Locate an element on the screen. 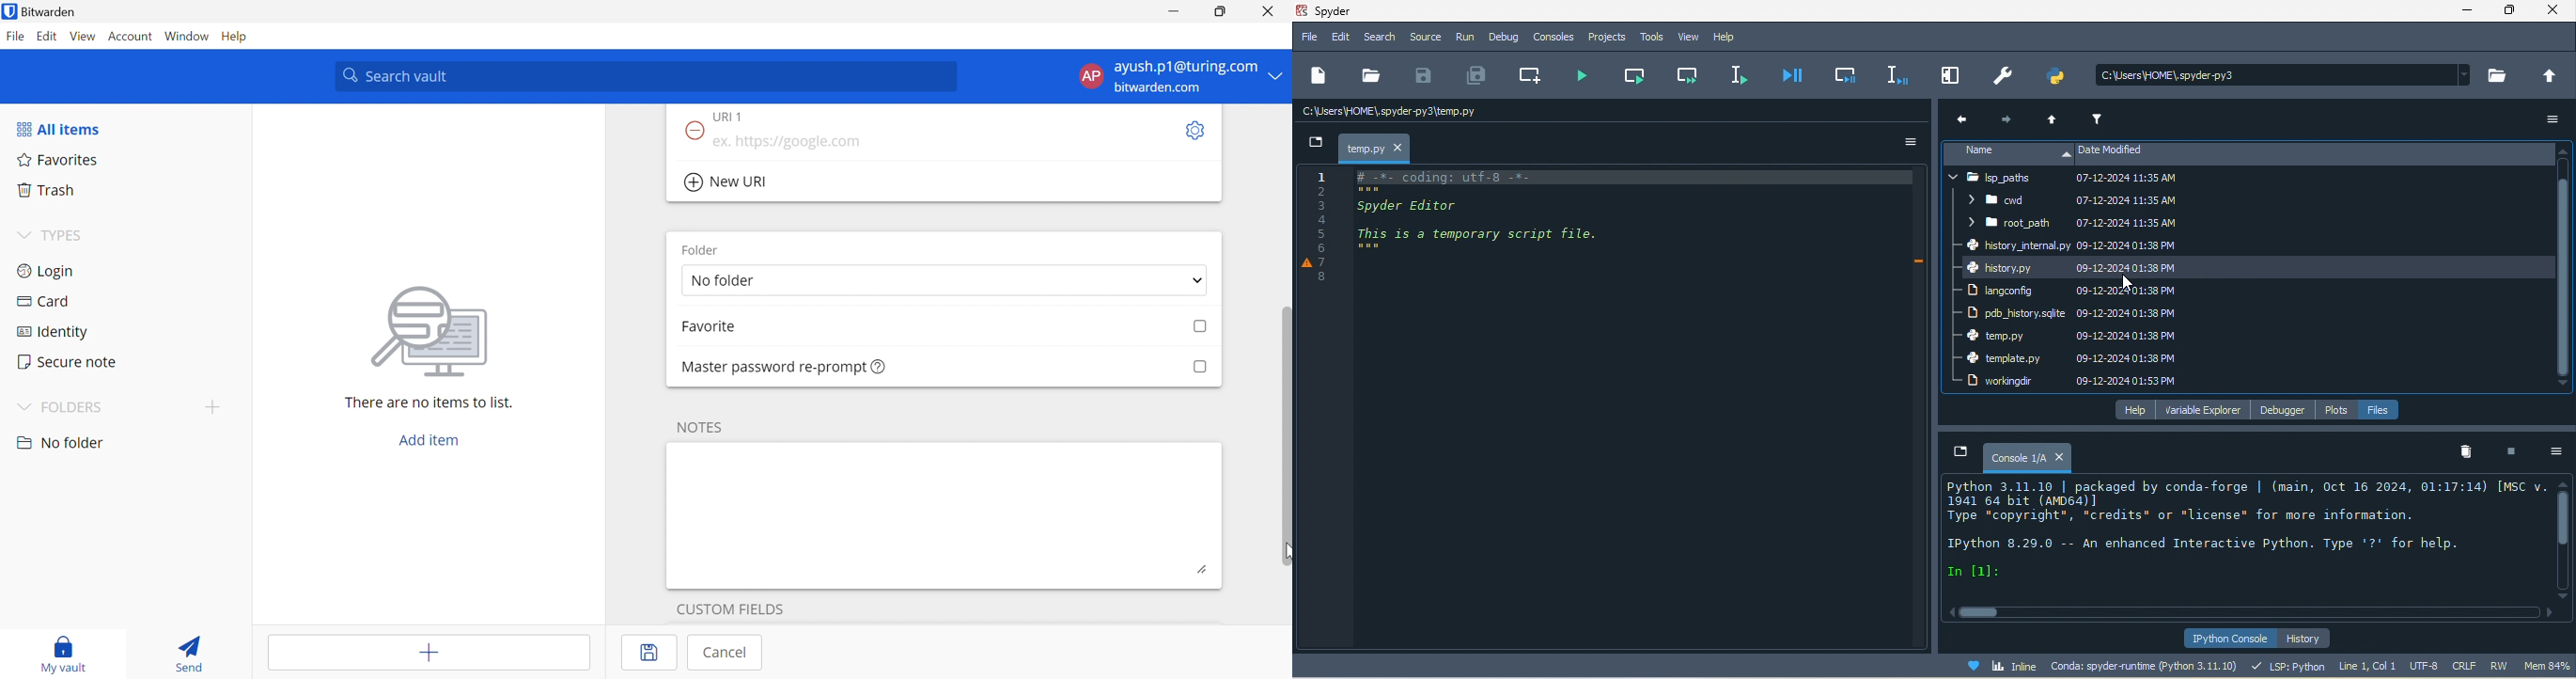  My vault is located at coordinates (64, 647).